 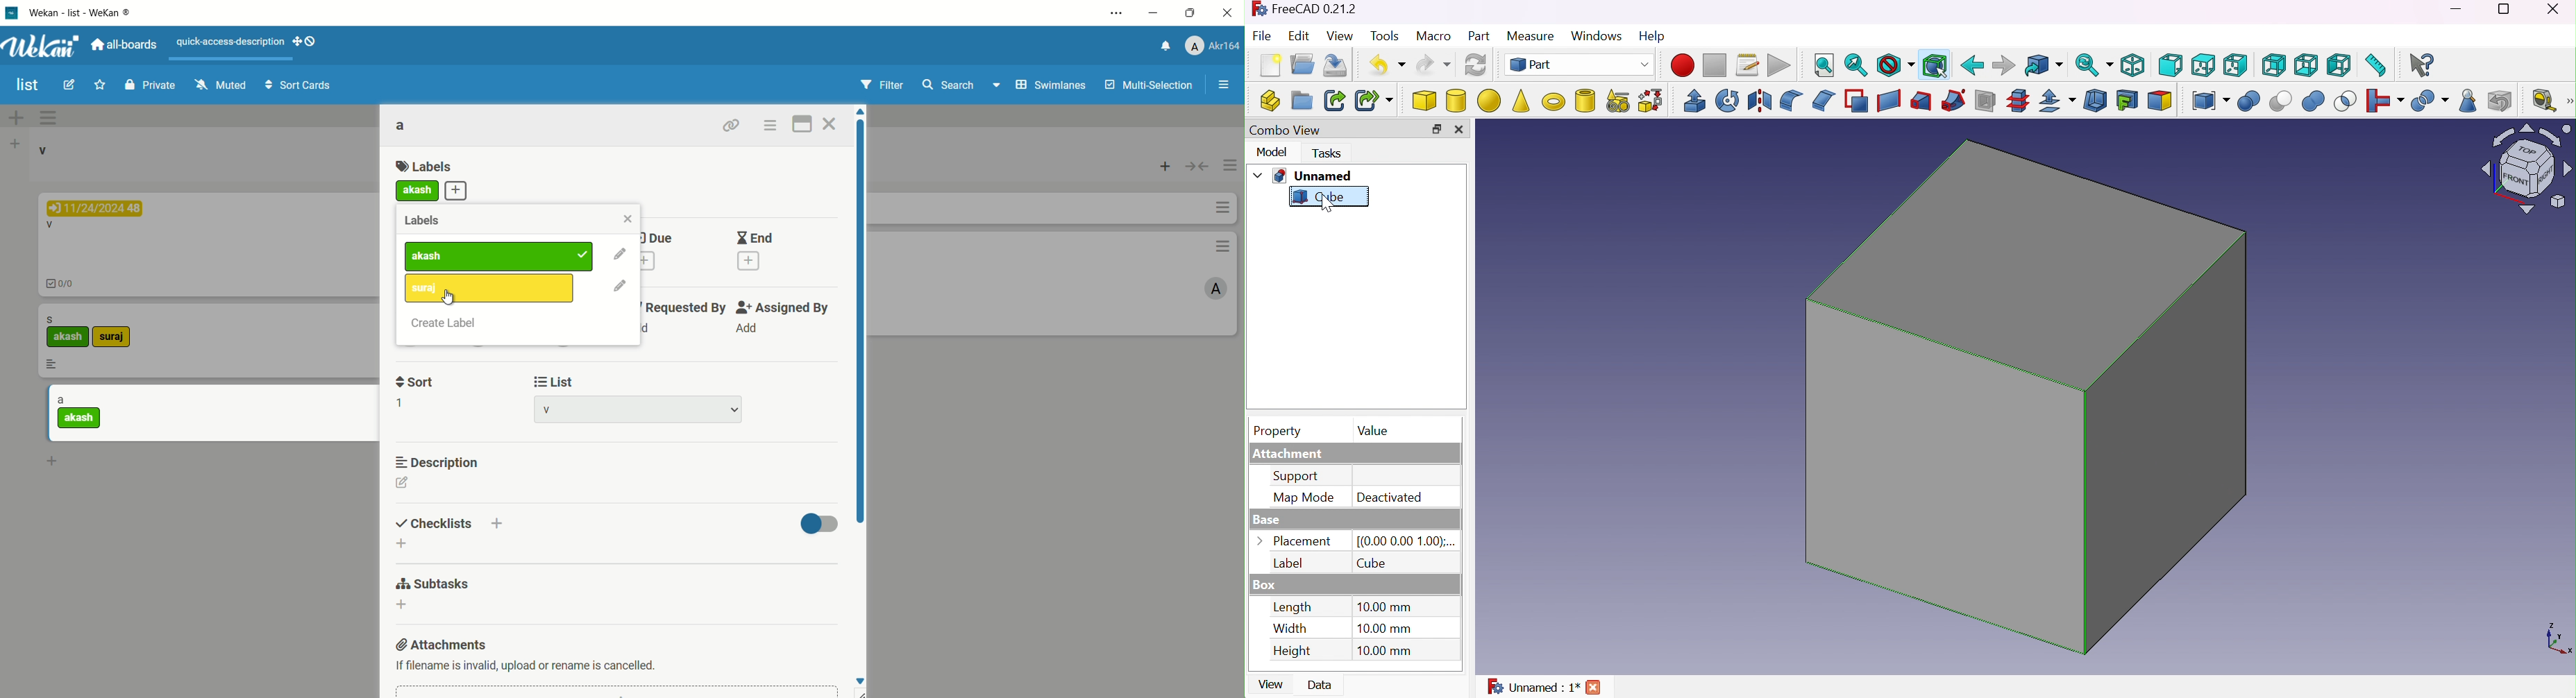 I want to click on close, so click(x=626, y=219).